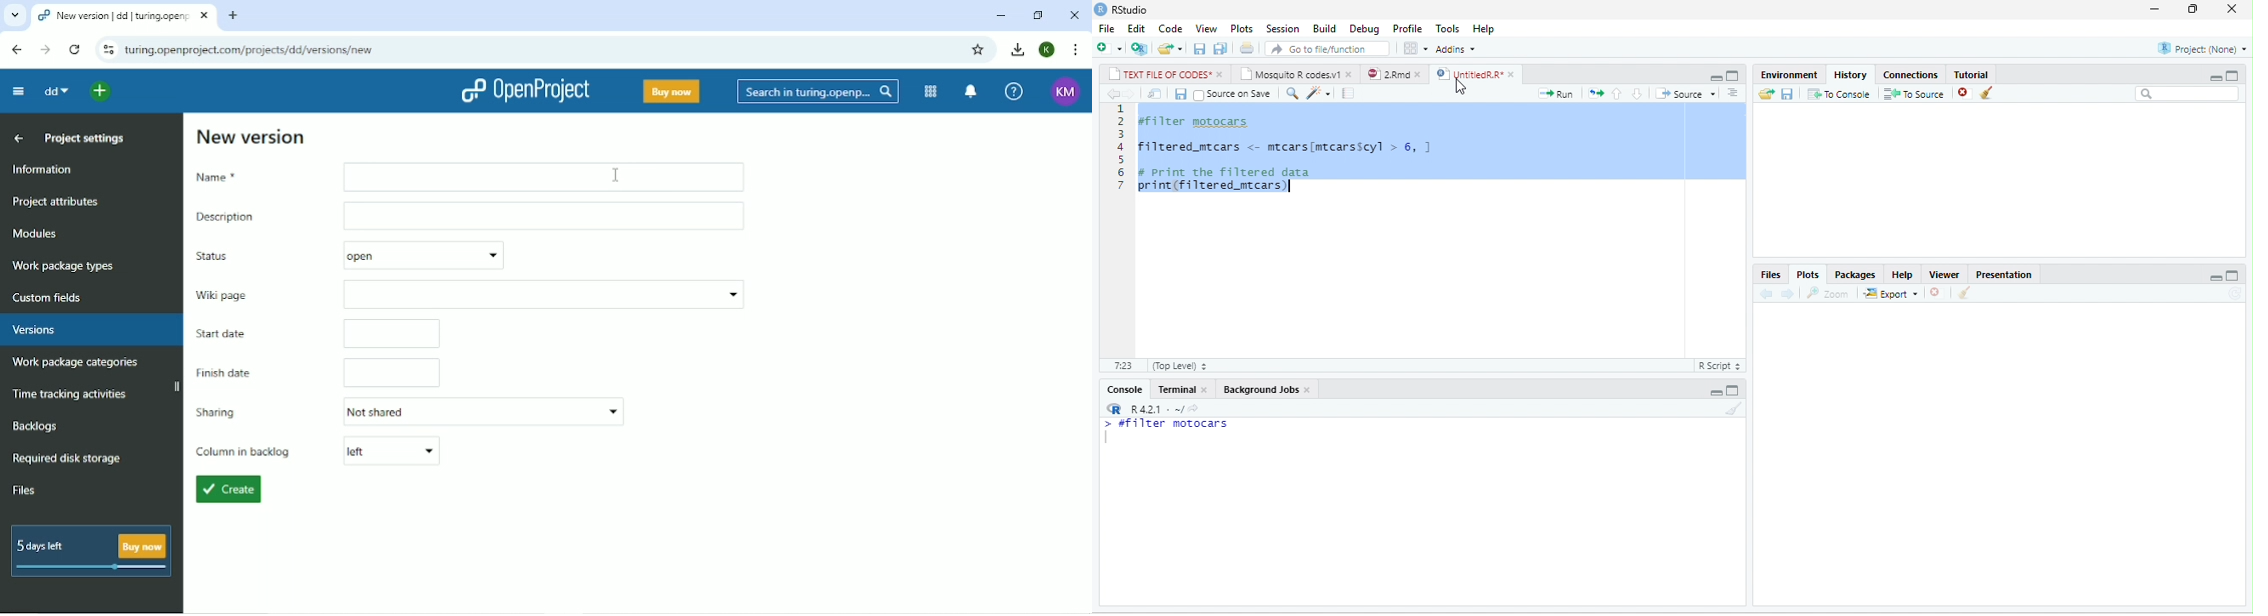 The image size is (2268, 616). I want to click on show in new window, so click(1155, 94).